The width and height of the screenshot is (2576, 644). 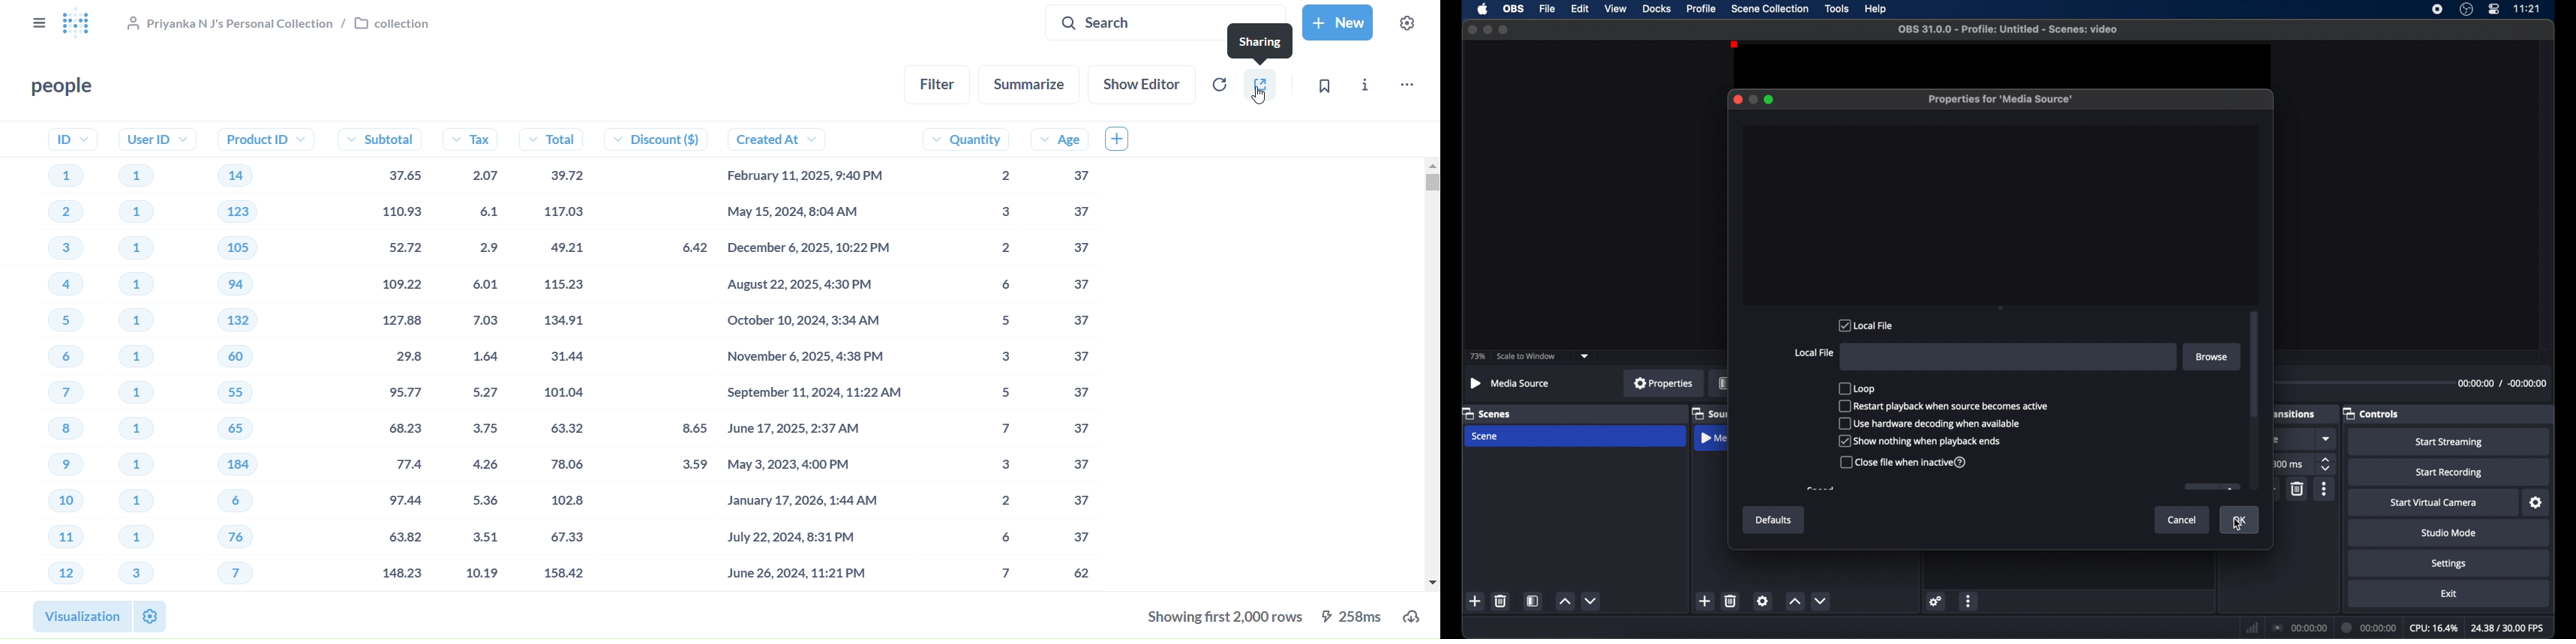 What do you see at coordinates (2528, 8) in the screenshot?
I see `time` at bounding box center [2528, 8].